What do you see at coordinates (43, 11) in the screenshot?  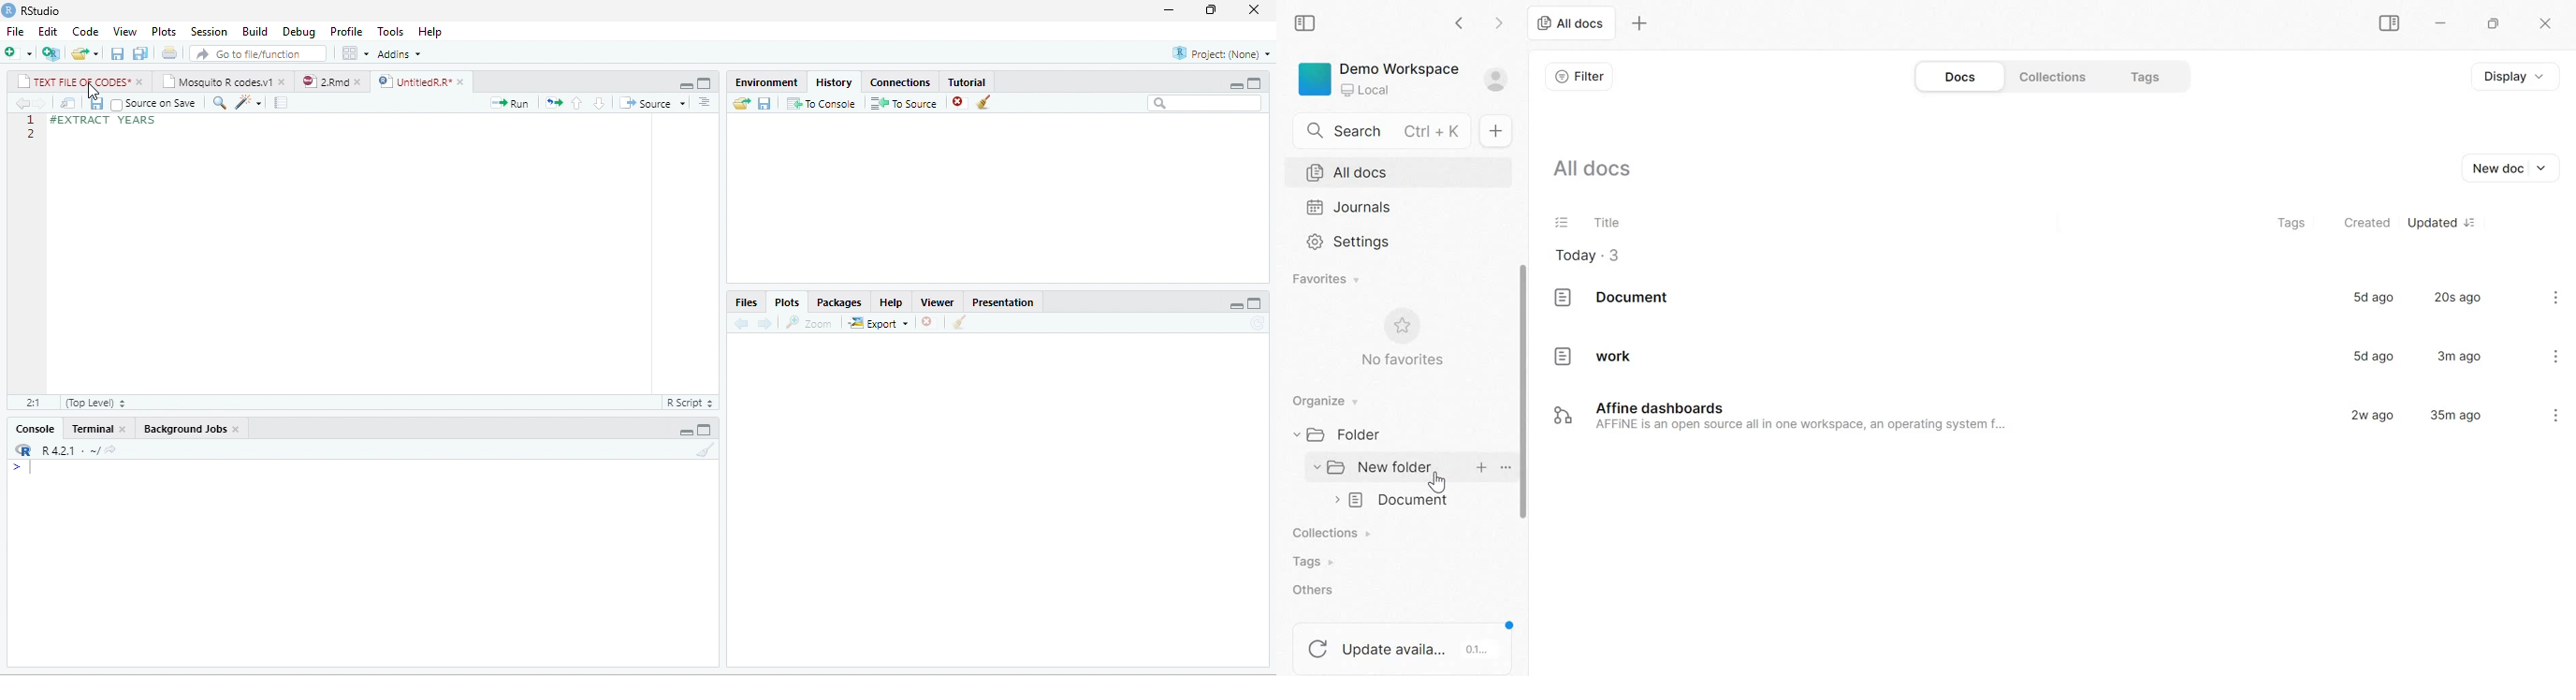 I see `RStudio` at bounding box center [43, 11].